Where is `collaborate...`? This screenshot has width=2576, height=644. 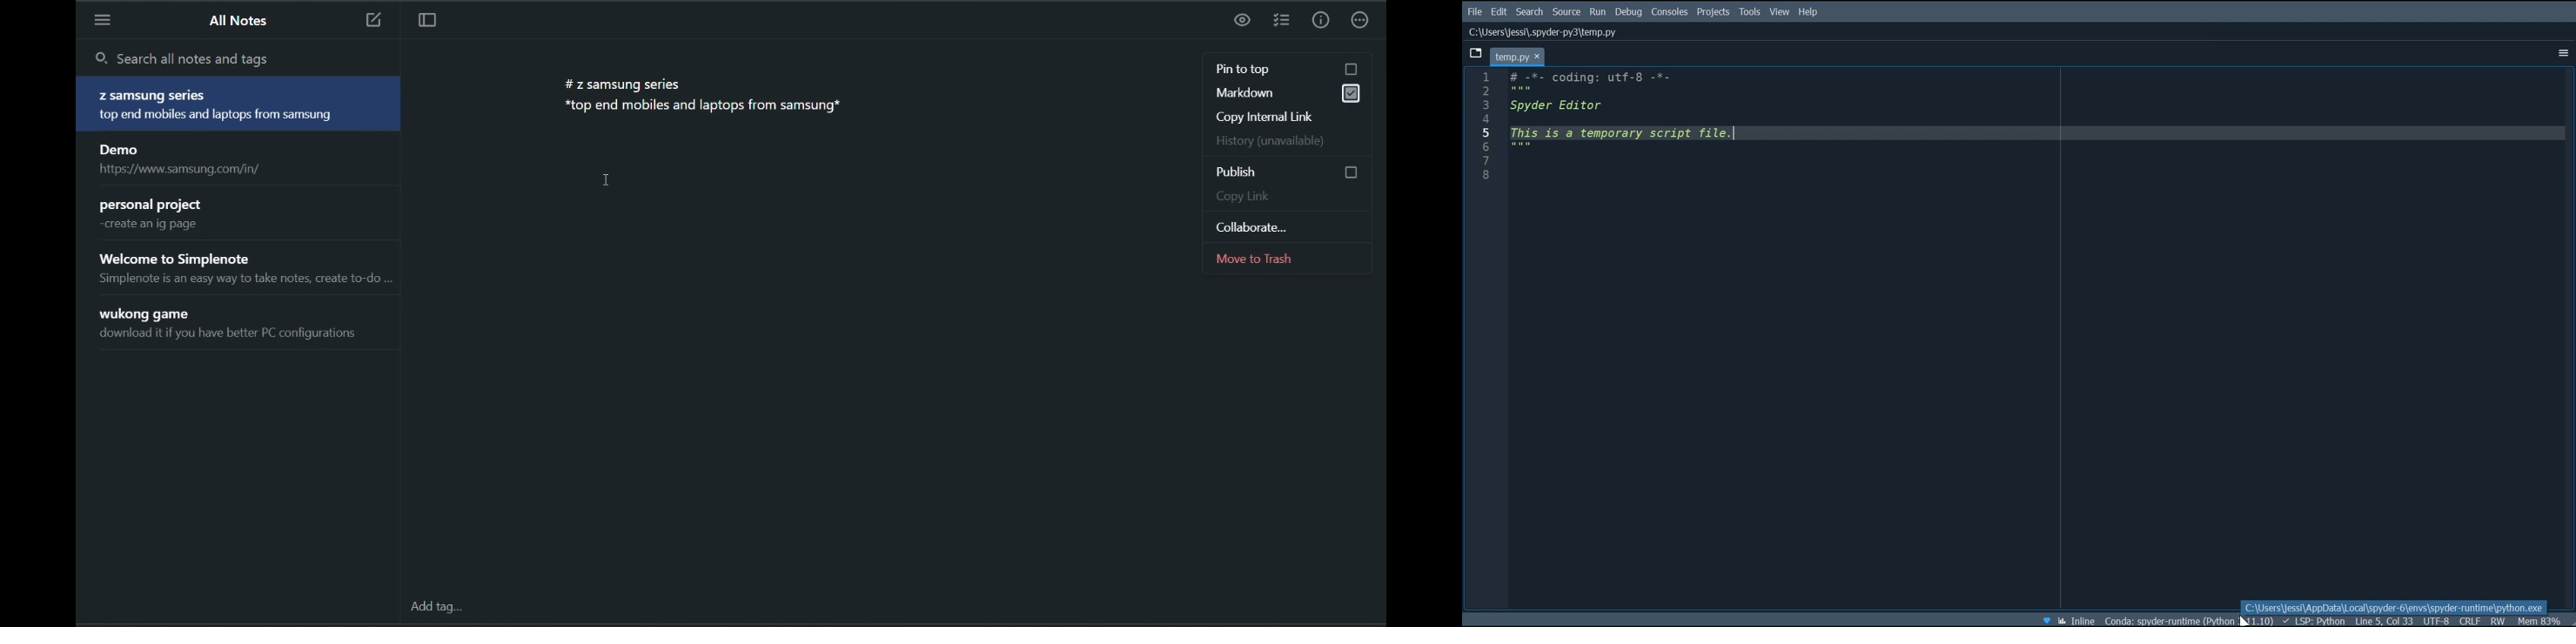 collaborate... is located at coordinates (1287, 225).